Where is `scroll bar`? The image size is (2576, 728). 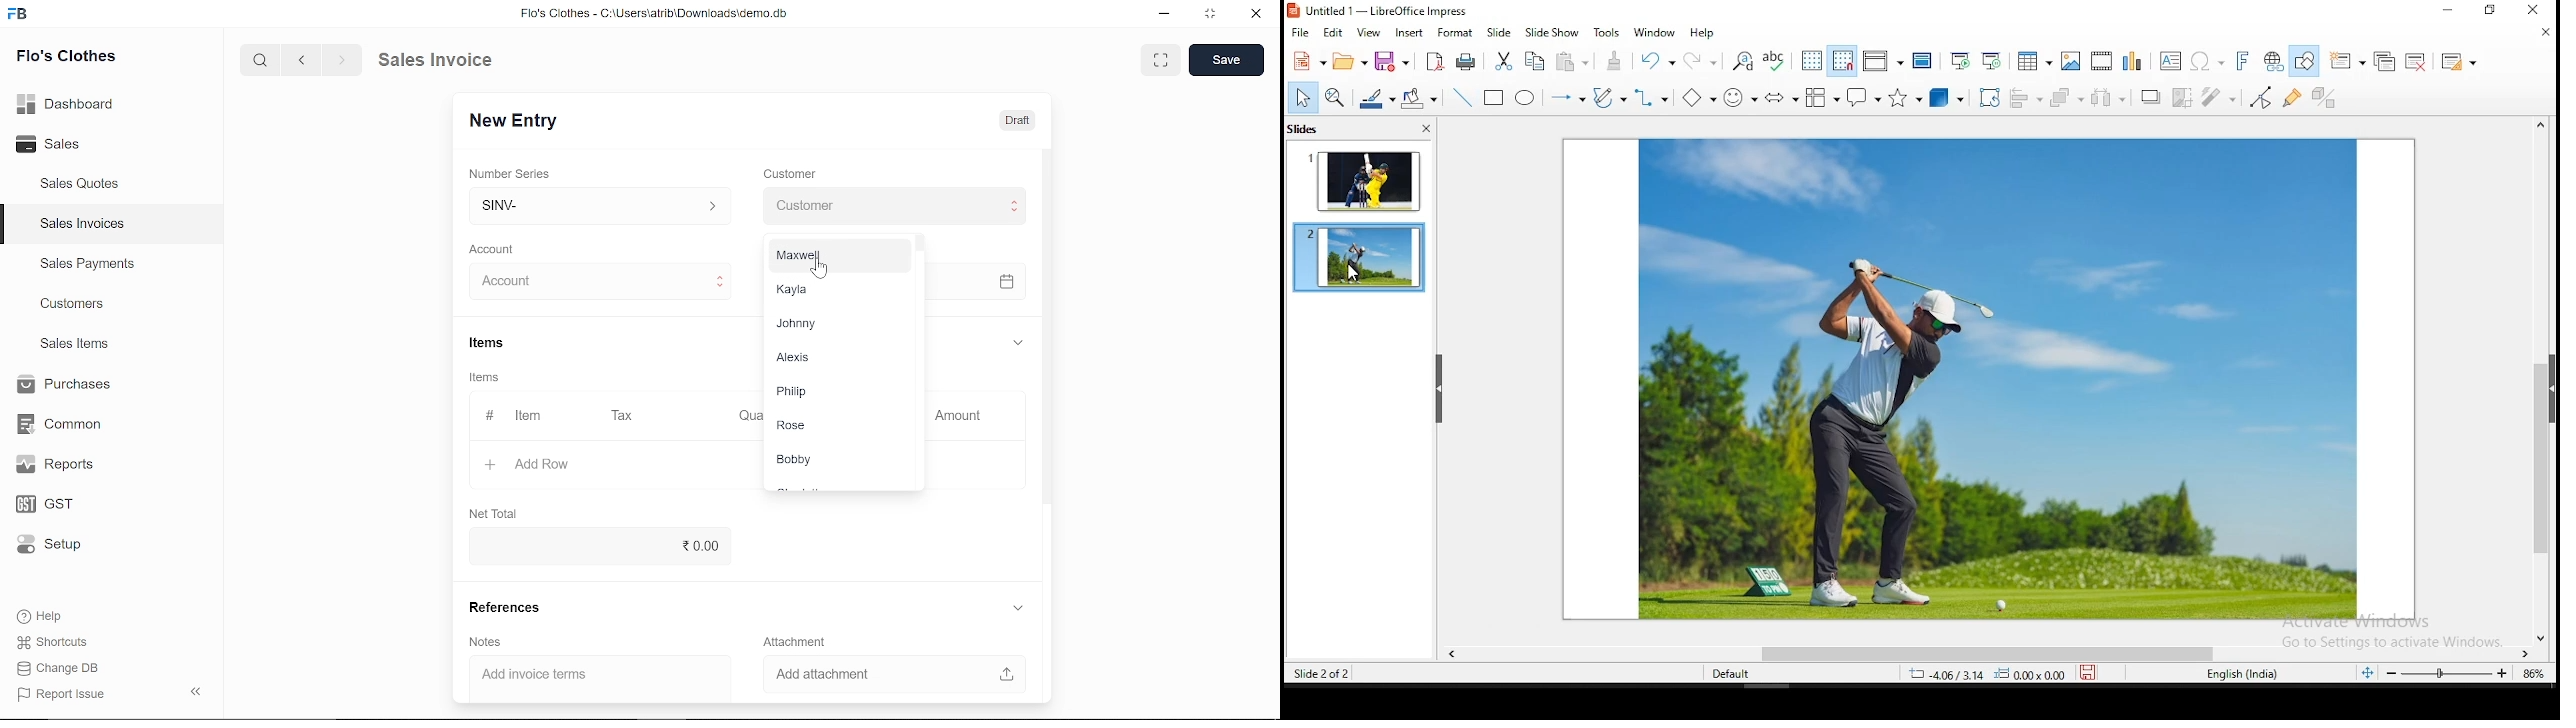
scroll bar is located at coordinates (2535, 382).